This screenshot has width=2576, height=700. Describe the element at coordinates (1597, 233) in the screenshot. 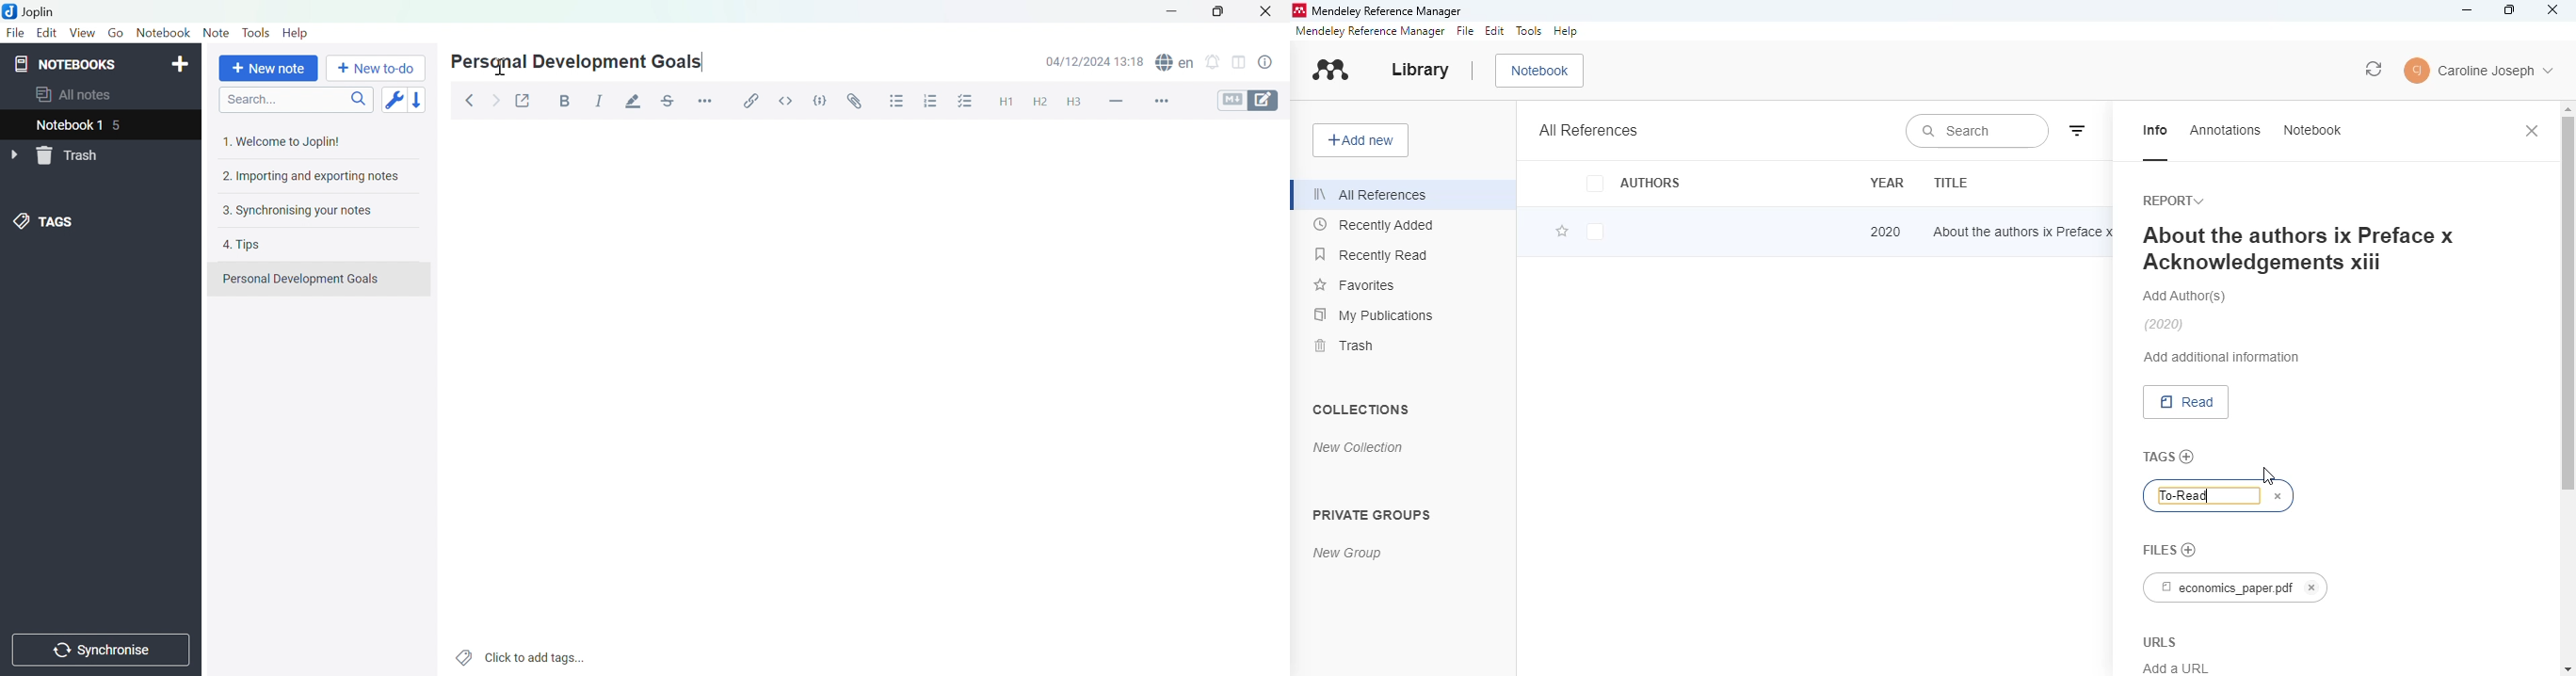

I see `checkbox` at that location.